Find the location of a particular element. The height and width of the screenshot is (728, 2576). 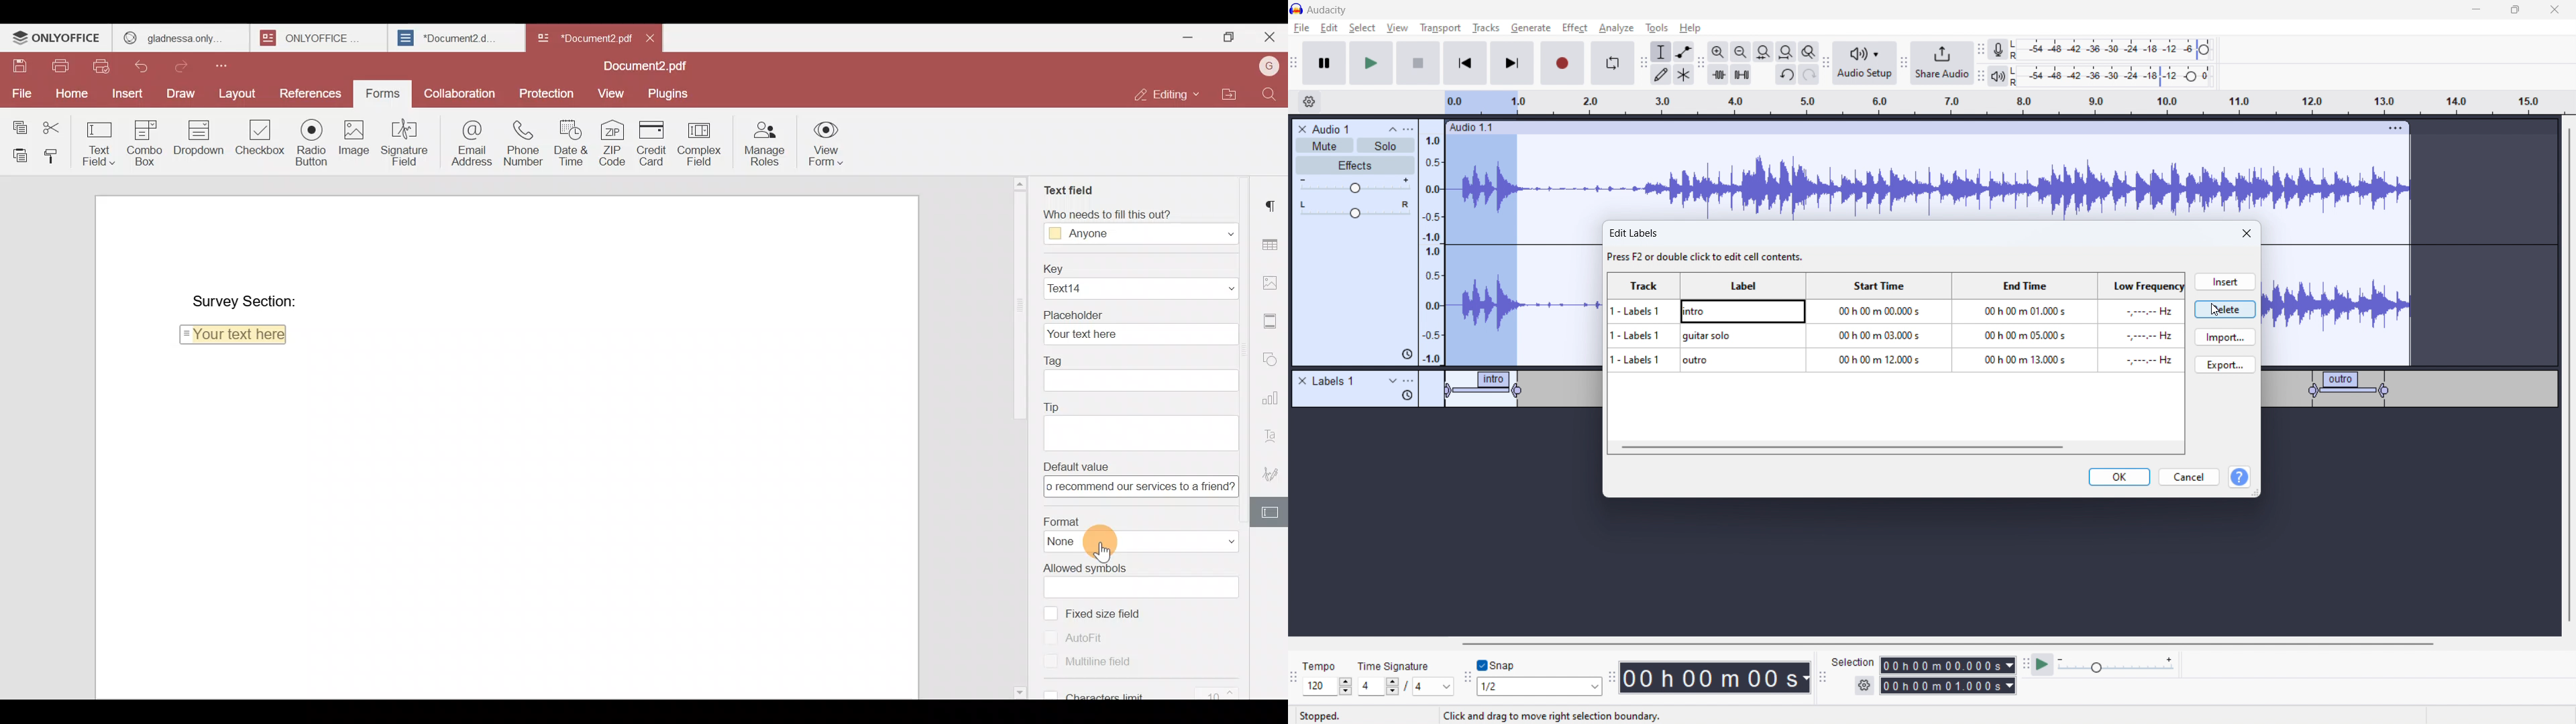

selection settings is located at coordinates (1865, 686).